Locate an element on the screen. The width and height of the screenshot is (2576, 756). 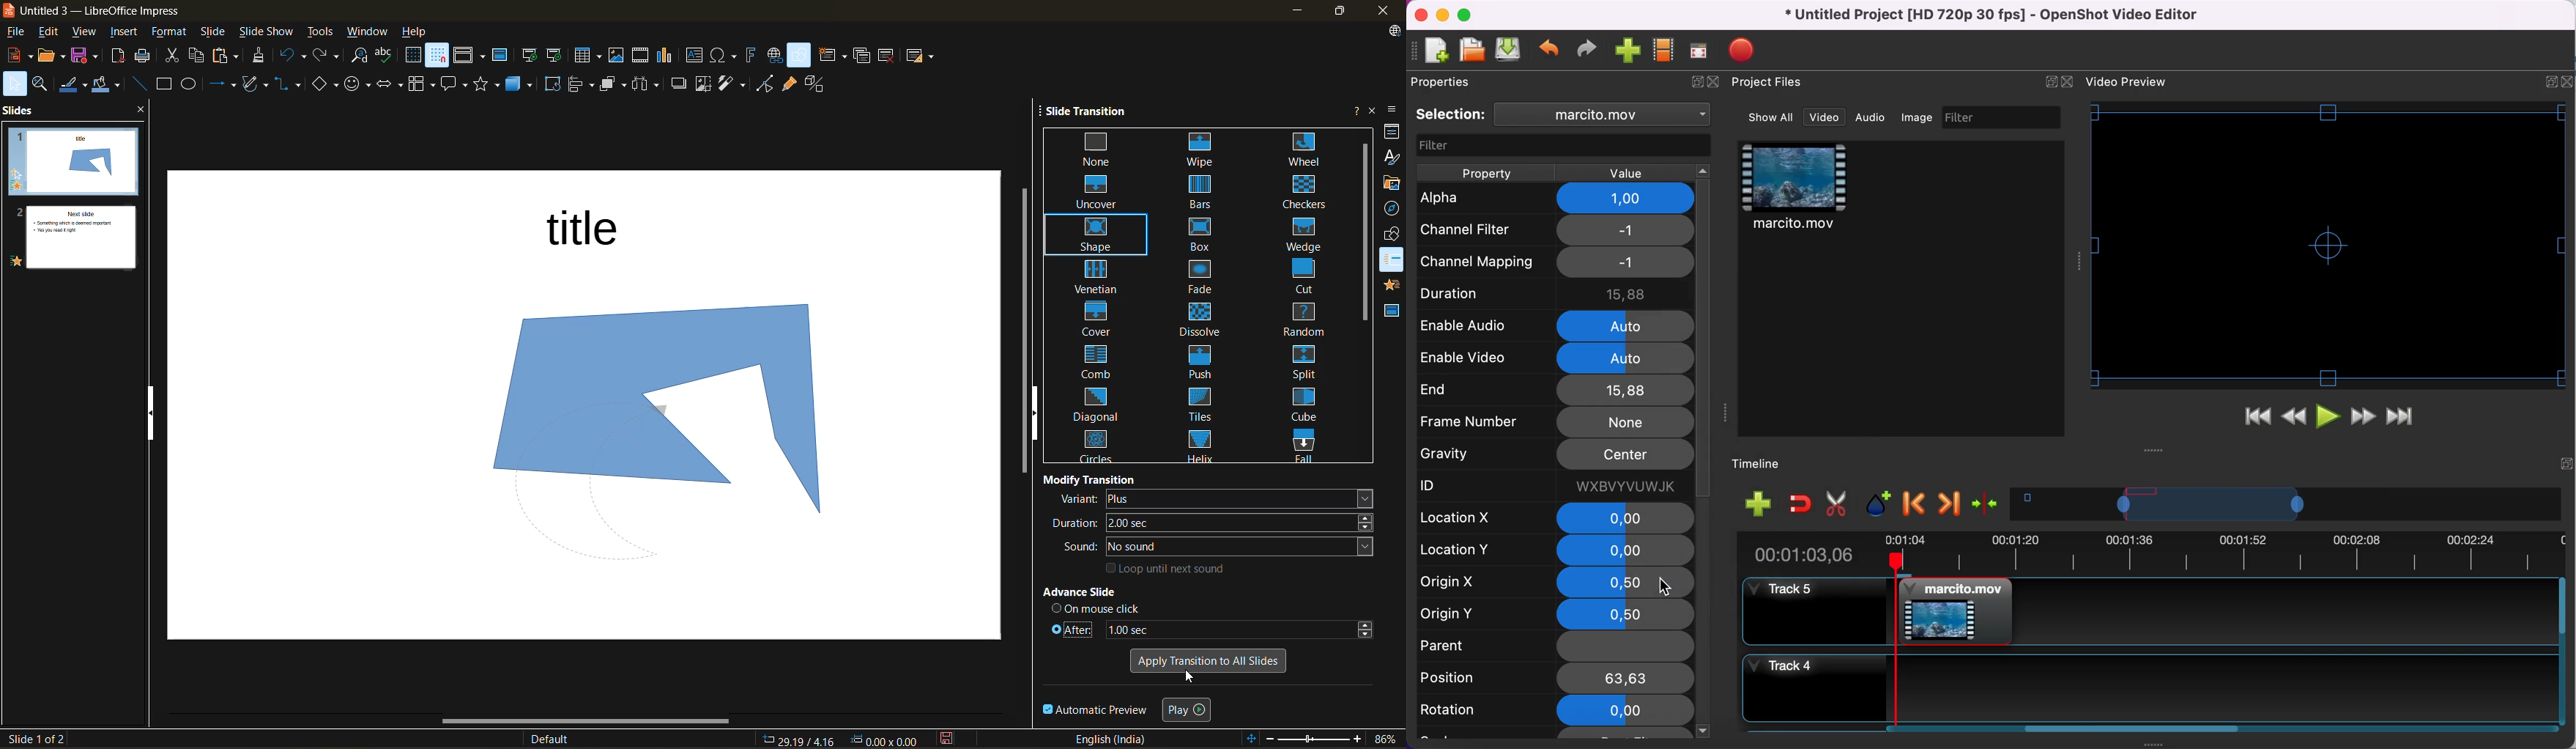
enable video auto is located at coordinates (1556, 358).